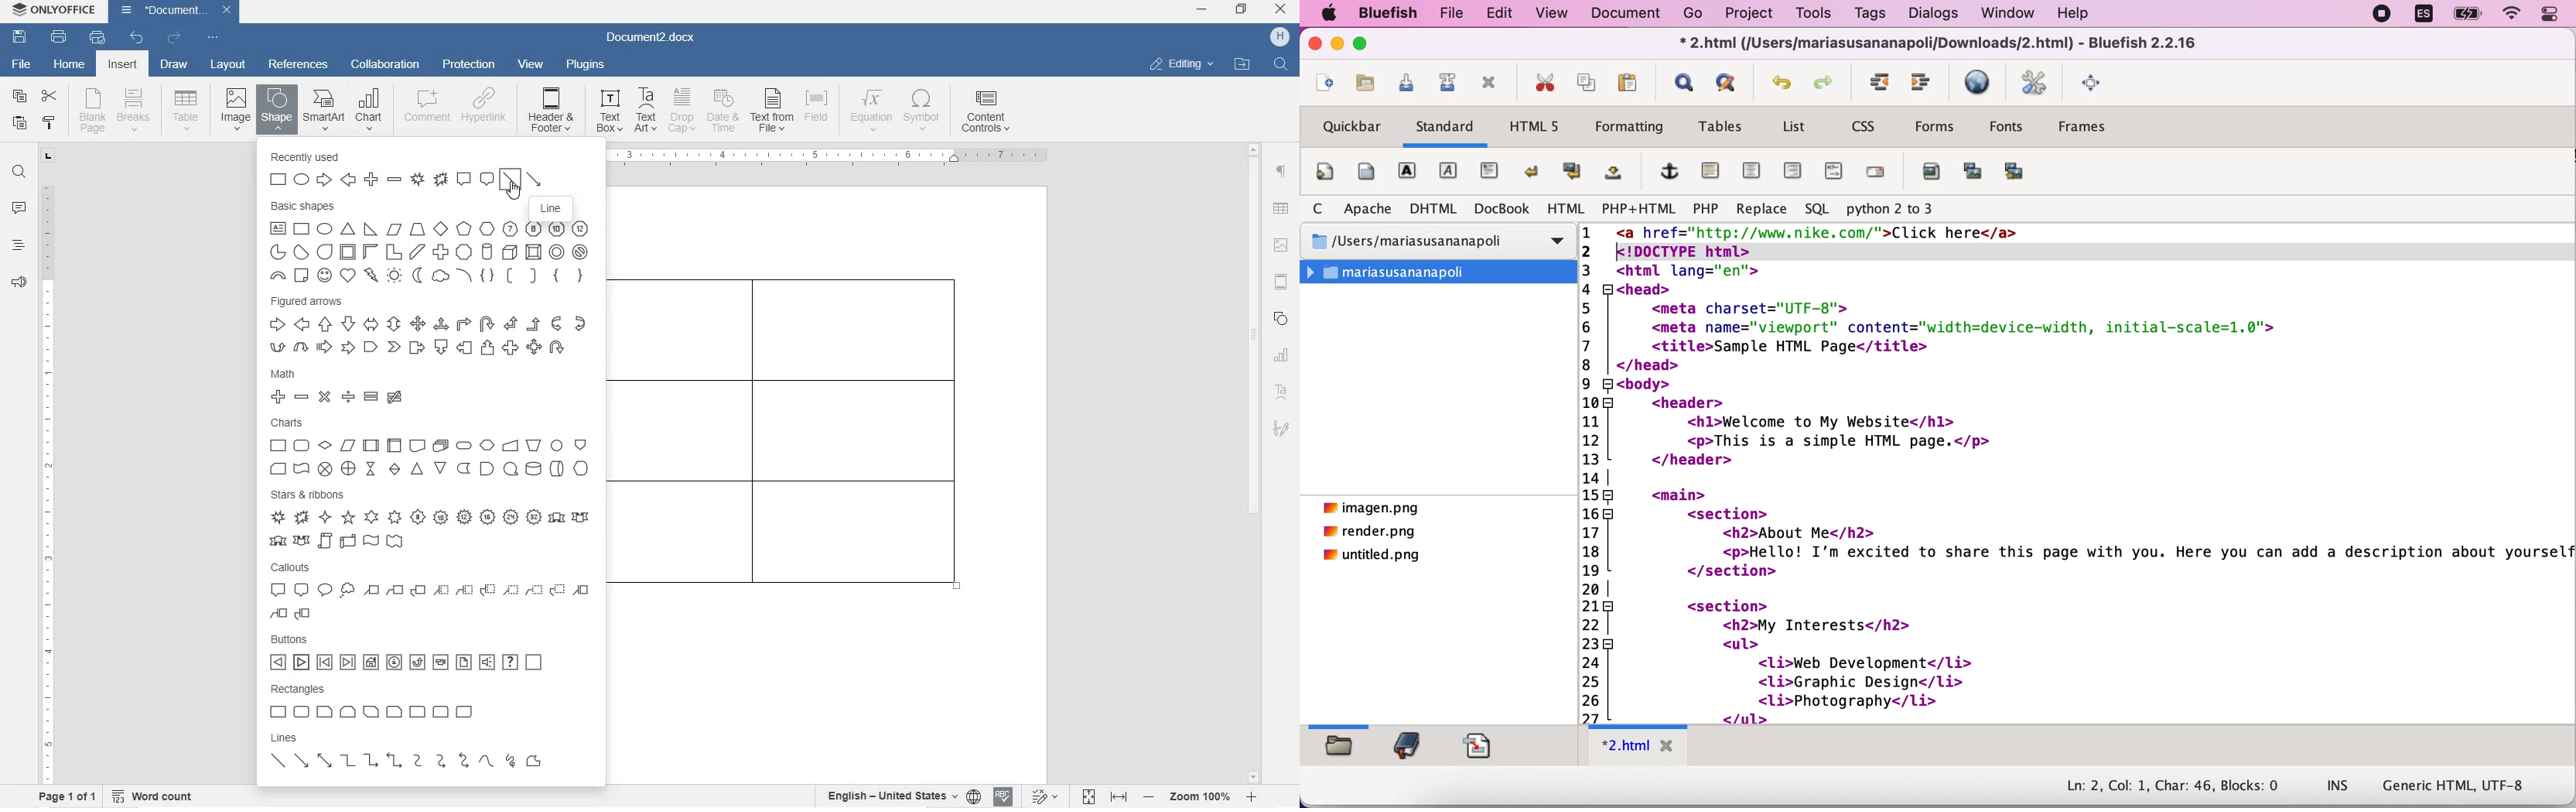  I want to click on textart, so click(1280, 389).